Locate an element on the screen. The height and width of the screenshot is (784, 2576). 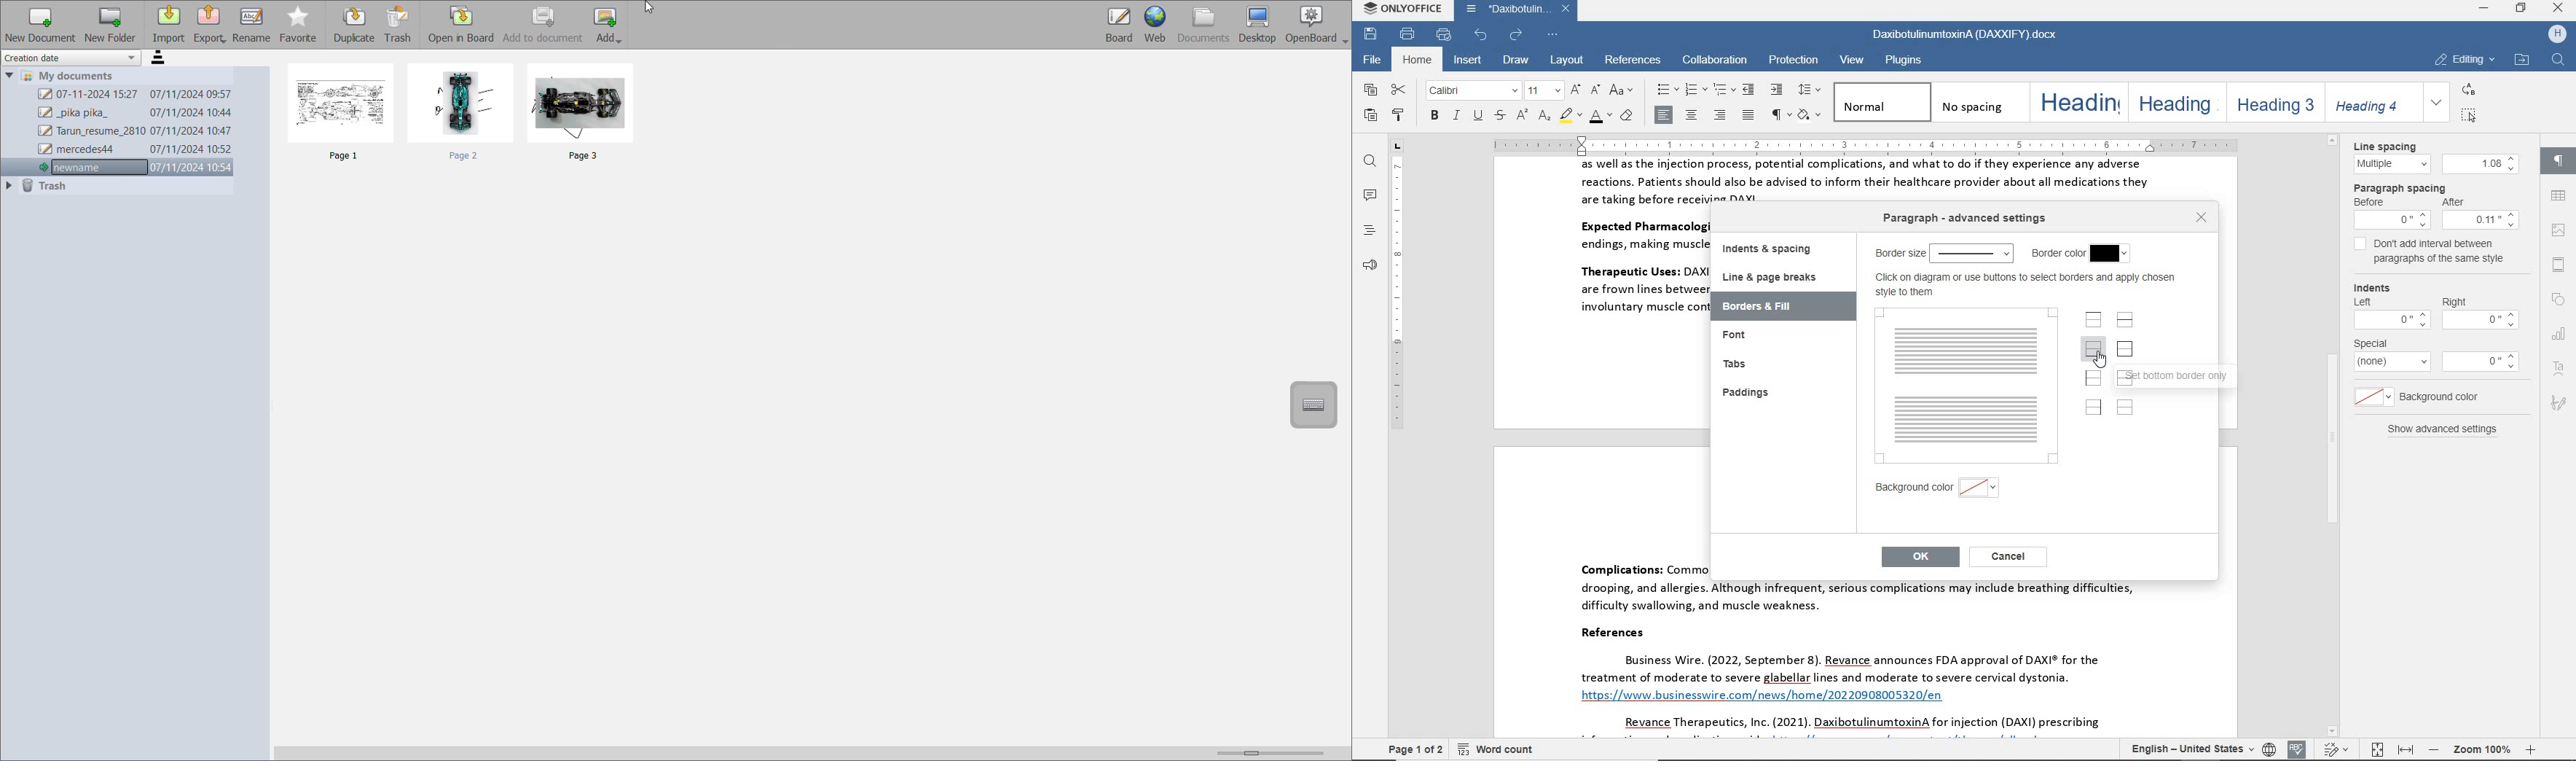
find is located at coordinates (1370, 163).